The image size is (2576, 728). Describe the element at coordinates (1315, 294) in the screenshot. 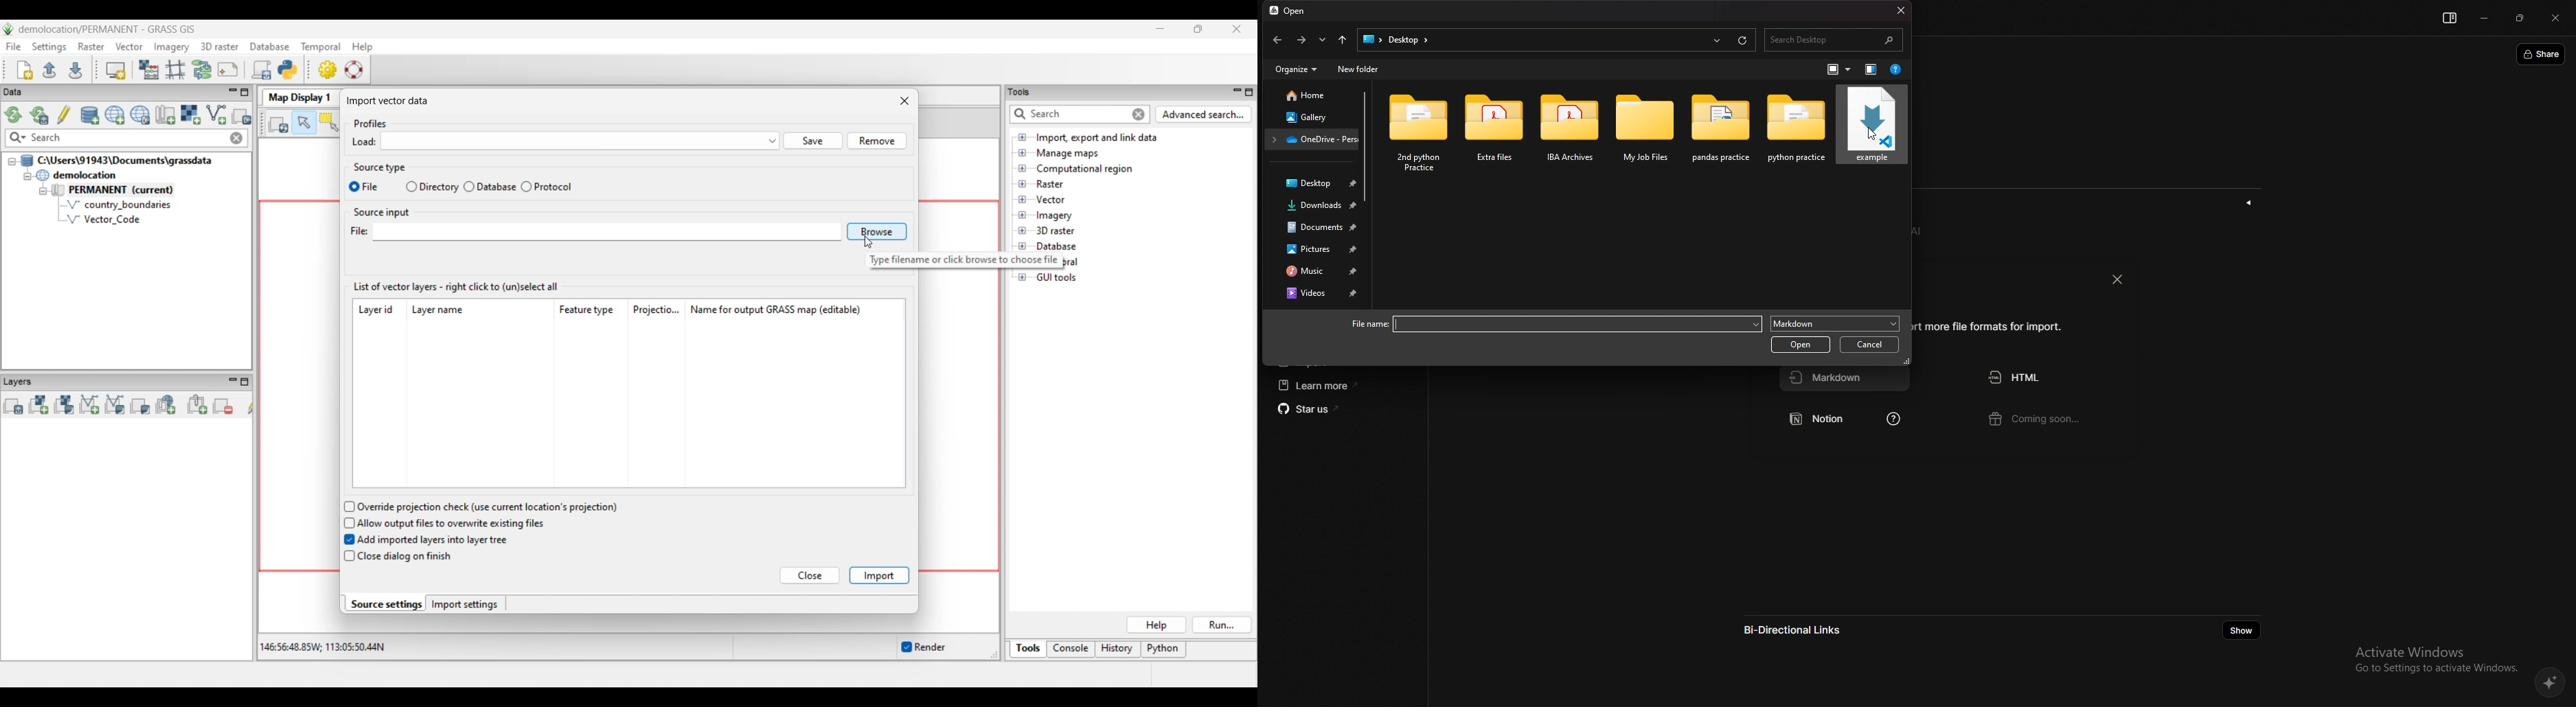

I see `videos` at that location.